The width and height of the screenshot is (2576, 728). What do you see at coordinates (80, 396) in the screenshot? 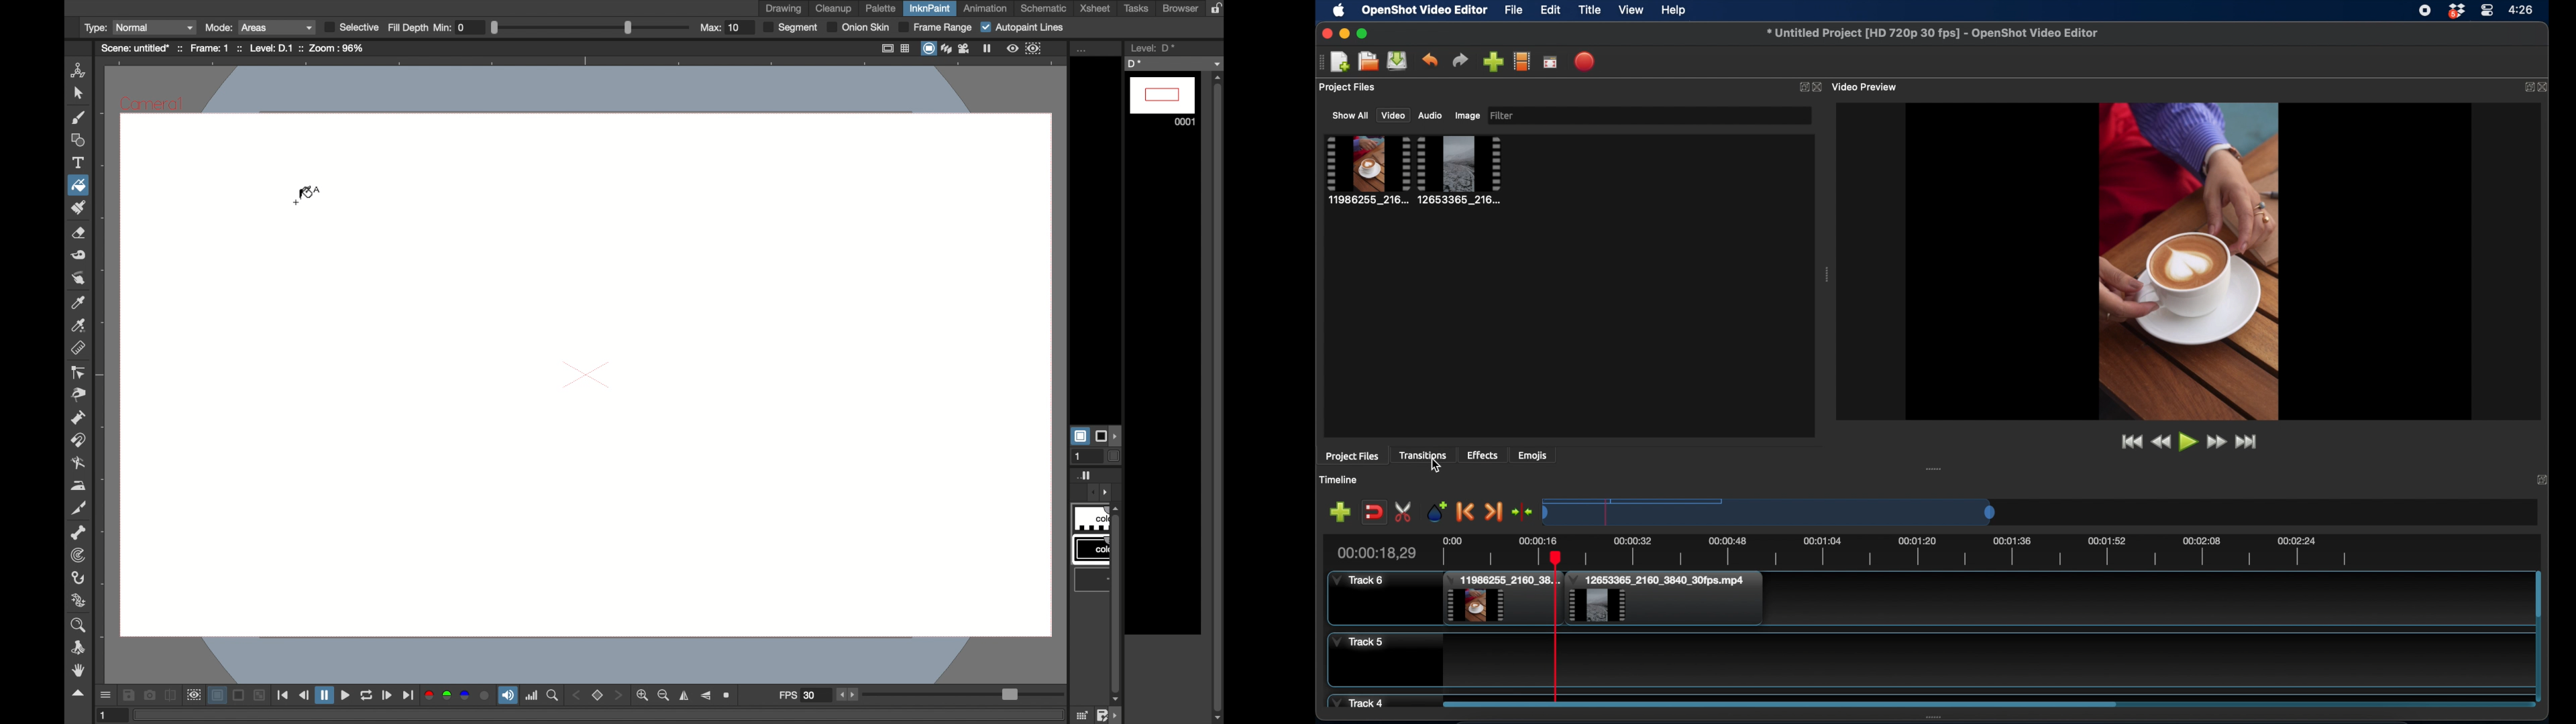
I see `pinch tool` at bounding box center [80, 396].